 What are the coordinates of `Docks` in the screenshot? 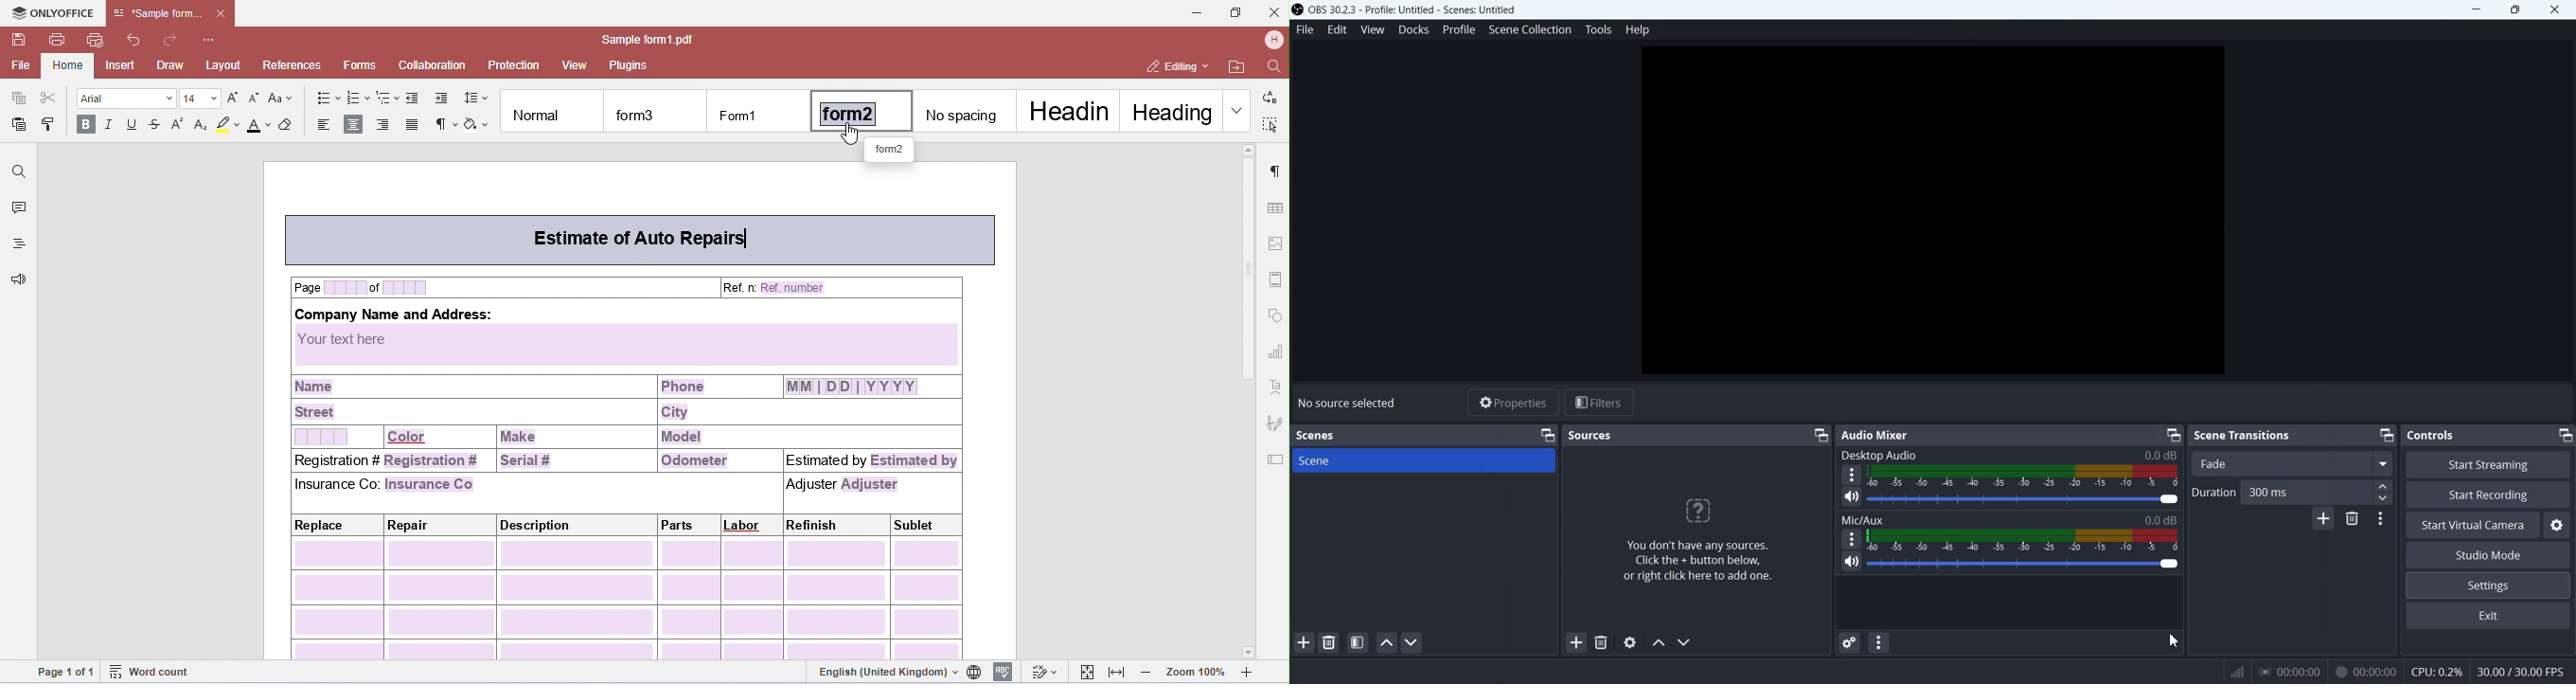 It's located at (1413, 30).